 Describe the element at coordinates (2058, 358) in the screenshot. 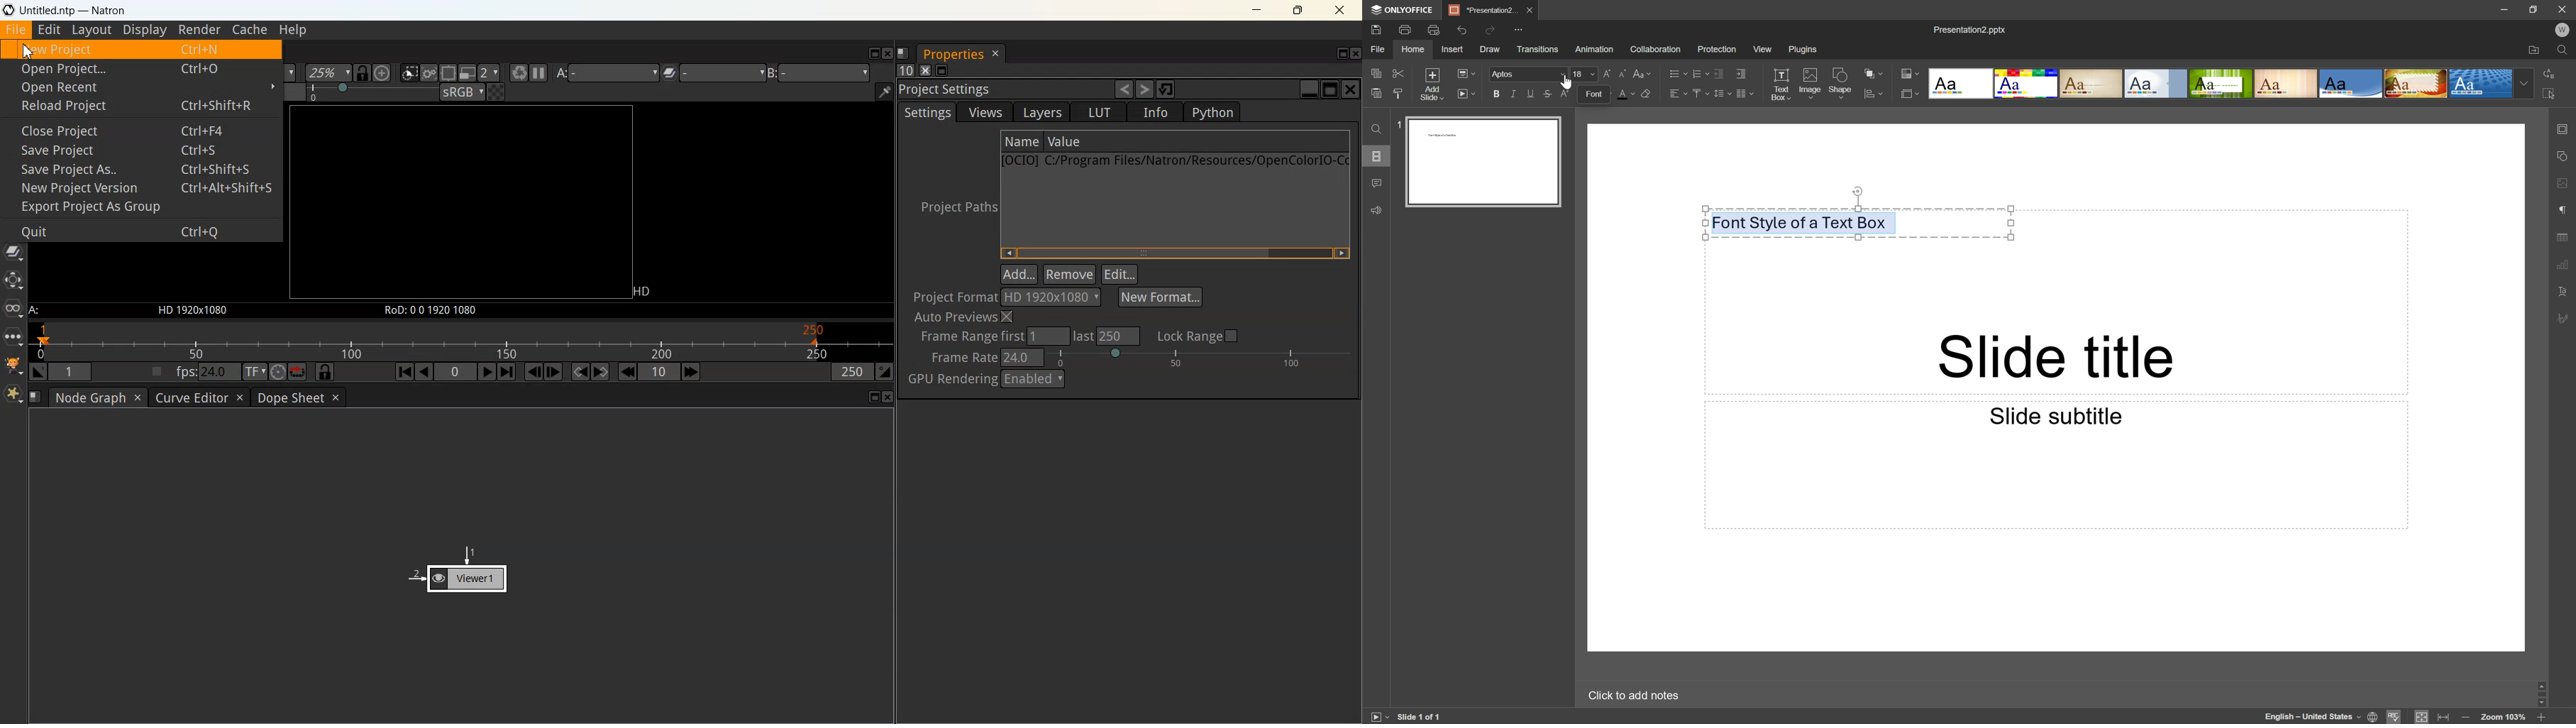

I see `Slide title` at that location.